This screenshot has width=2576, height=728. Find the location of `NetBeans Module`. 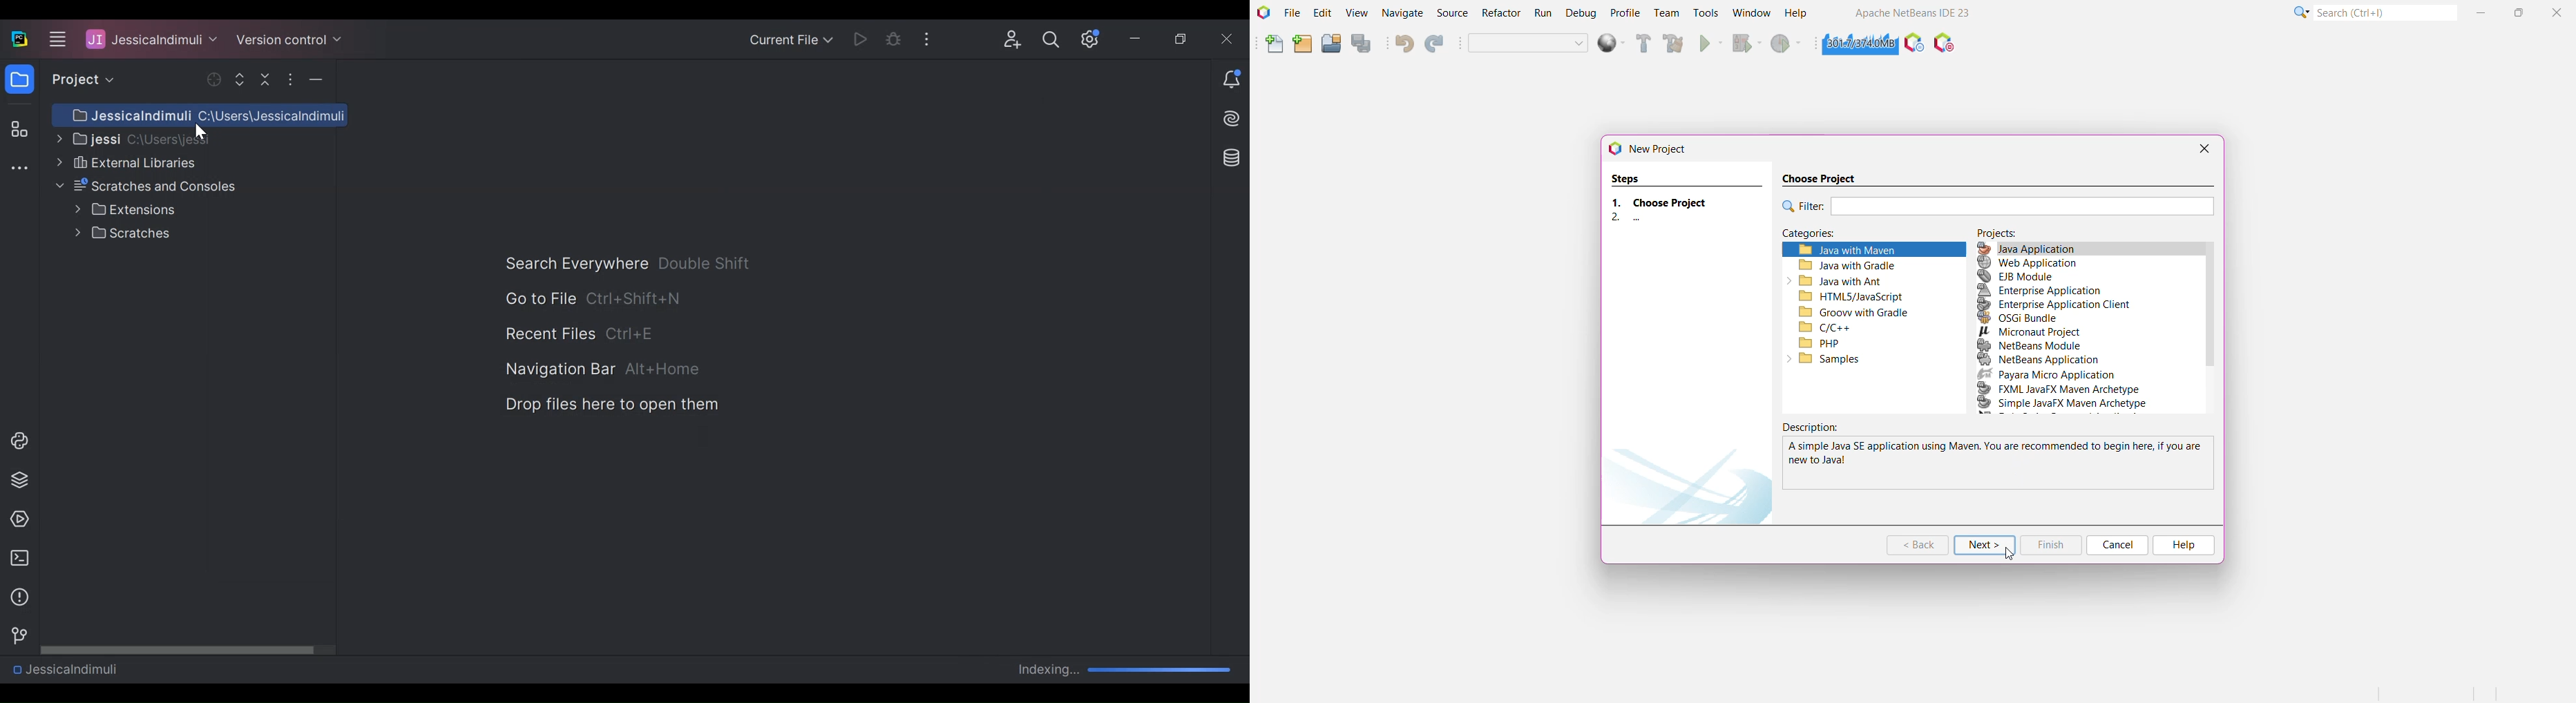

NetBeans Module is located at coordinates (2033, 345).